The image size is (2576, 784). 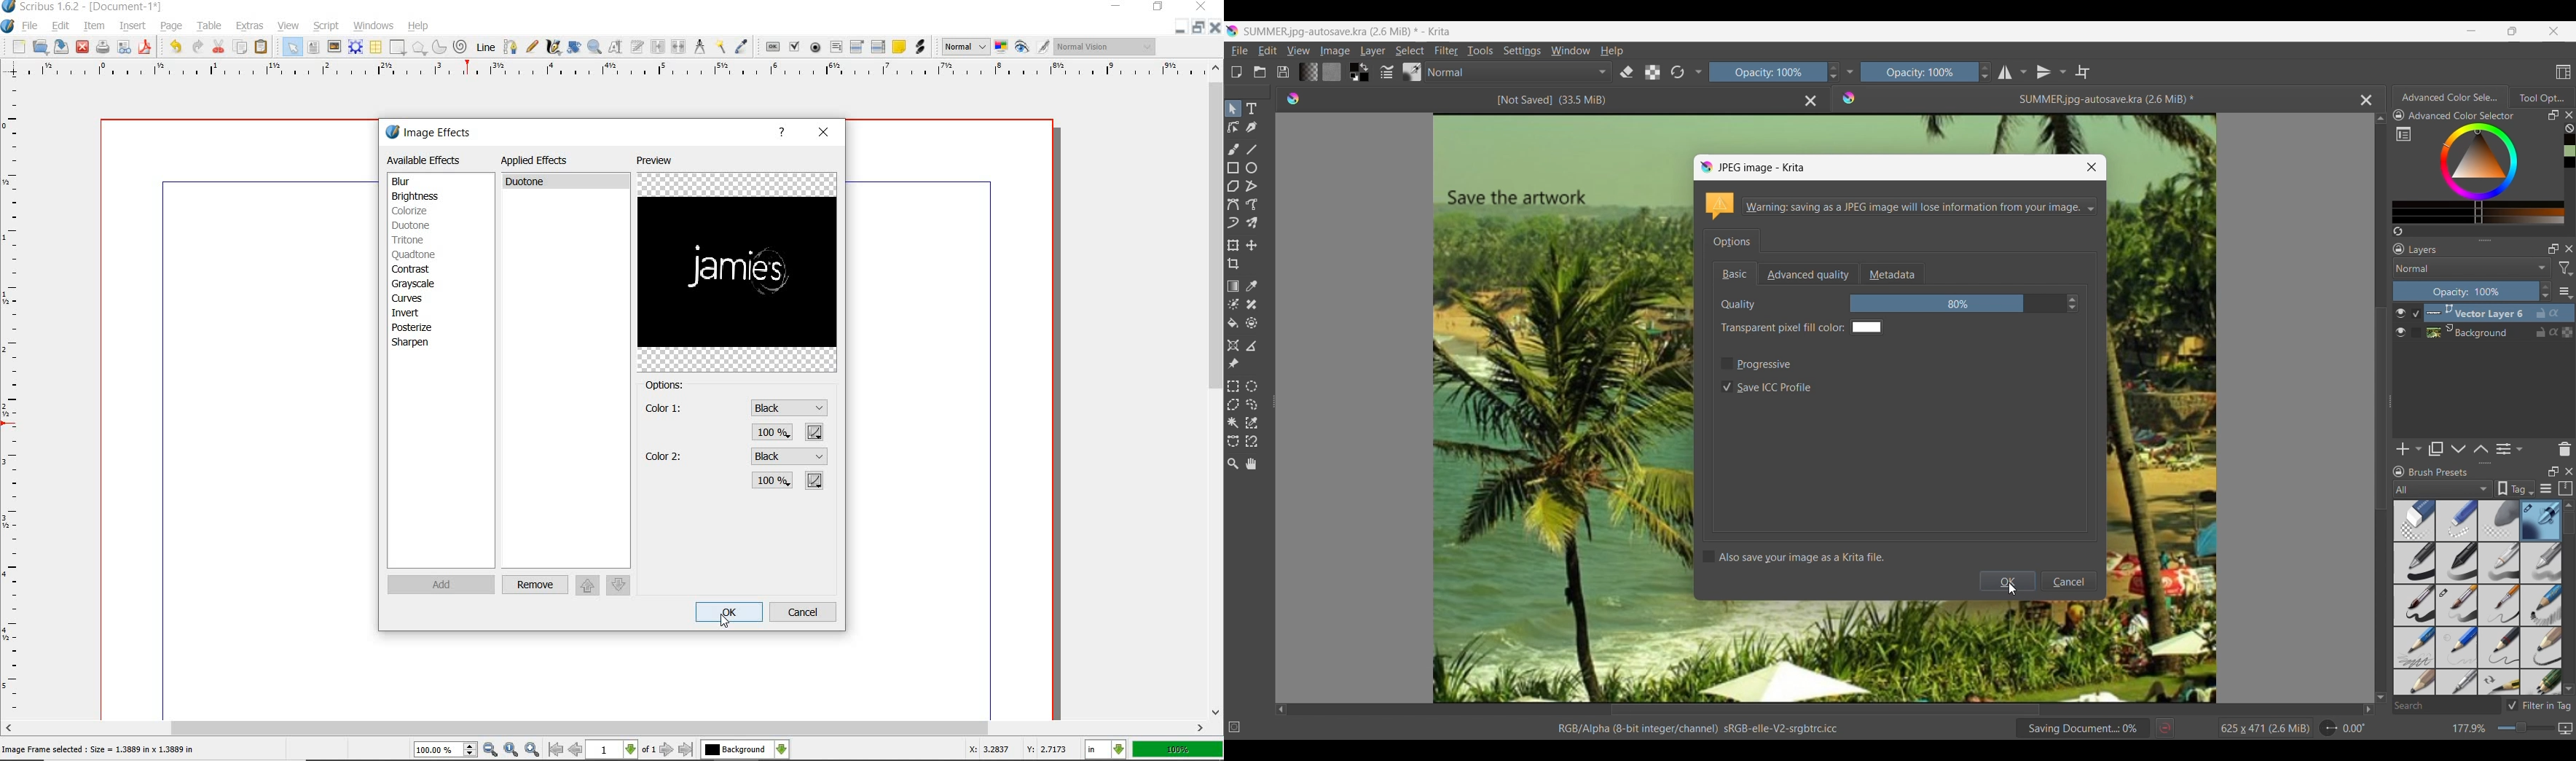 What do you see at coordinates (1699, 73) in the screenshot?
I see `Show/Hide more tools` at bounding box center [1699, 73].